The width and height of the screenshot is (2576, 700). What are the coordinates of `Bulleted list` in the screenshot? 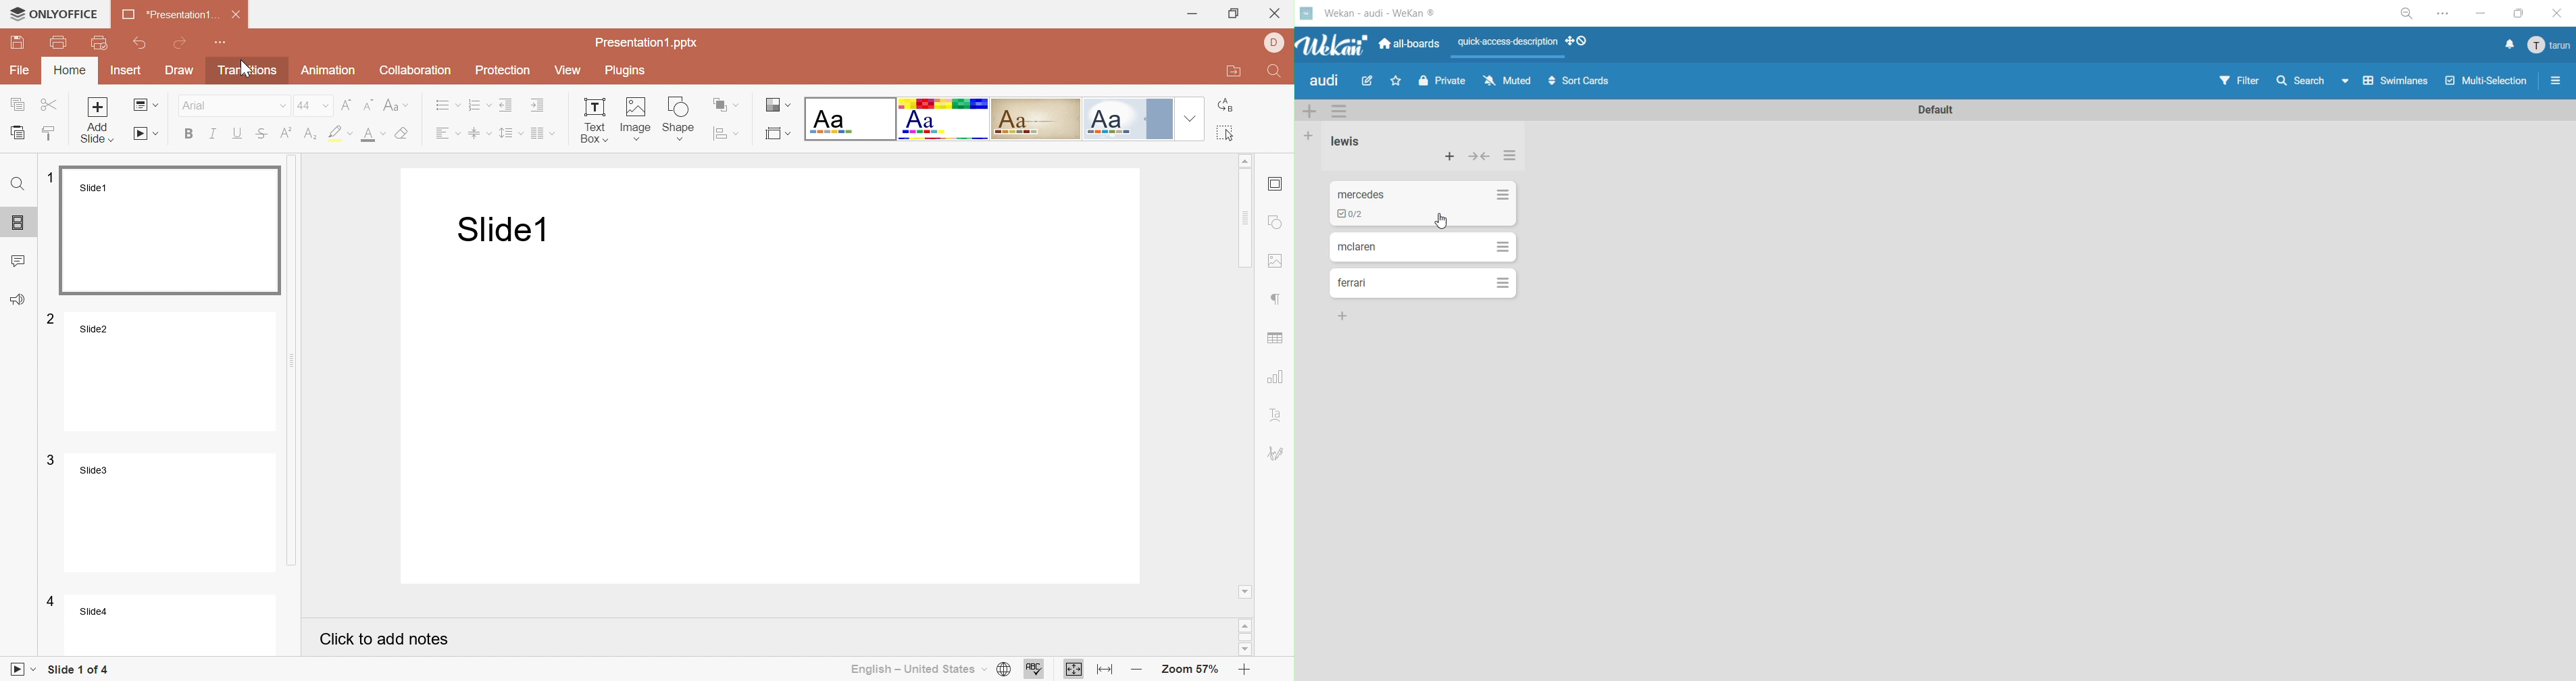 It's located at (445, 109).